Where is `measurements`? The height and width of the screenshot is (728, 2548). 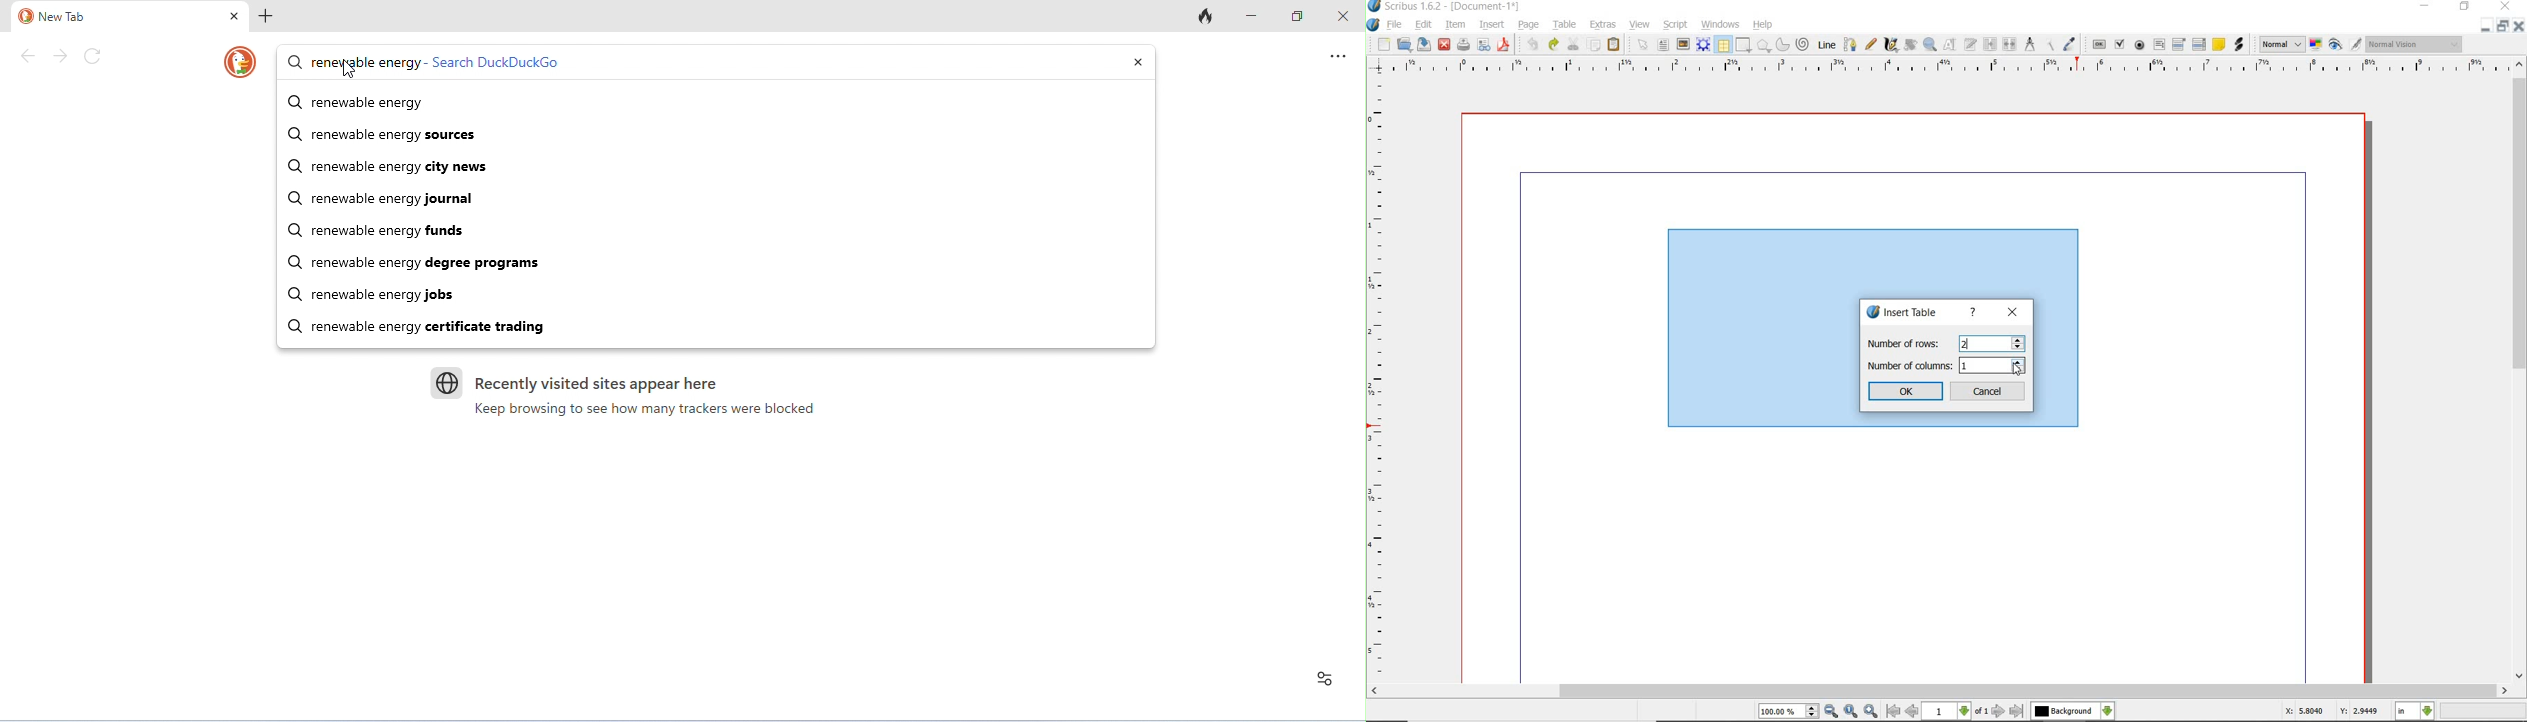 measurements is located at coordinates (2031, 44).